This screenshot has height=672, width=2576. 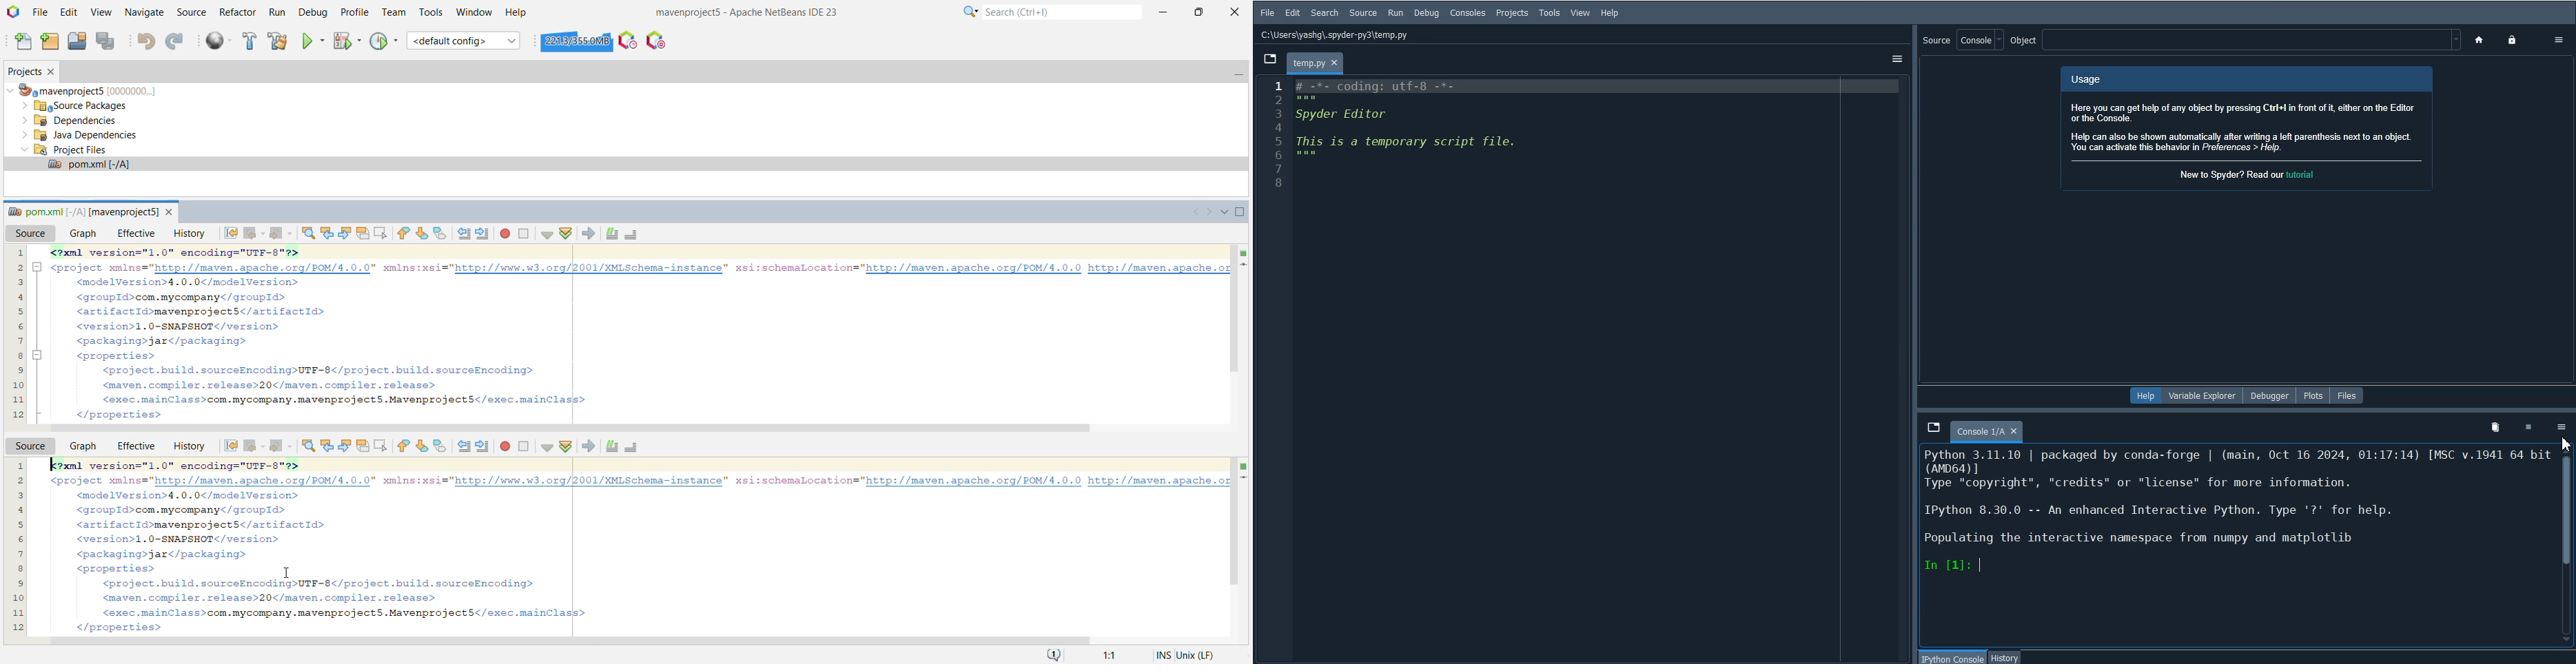 I want to click on Vertical scroll bar, so click(x=2568, y=552).